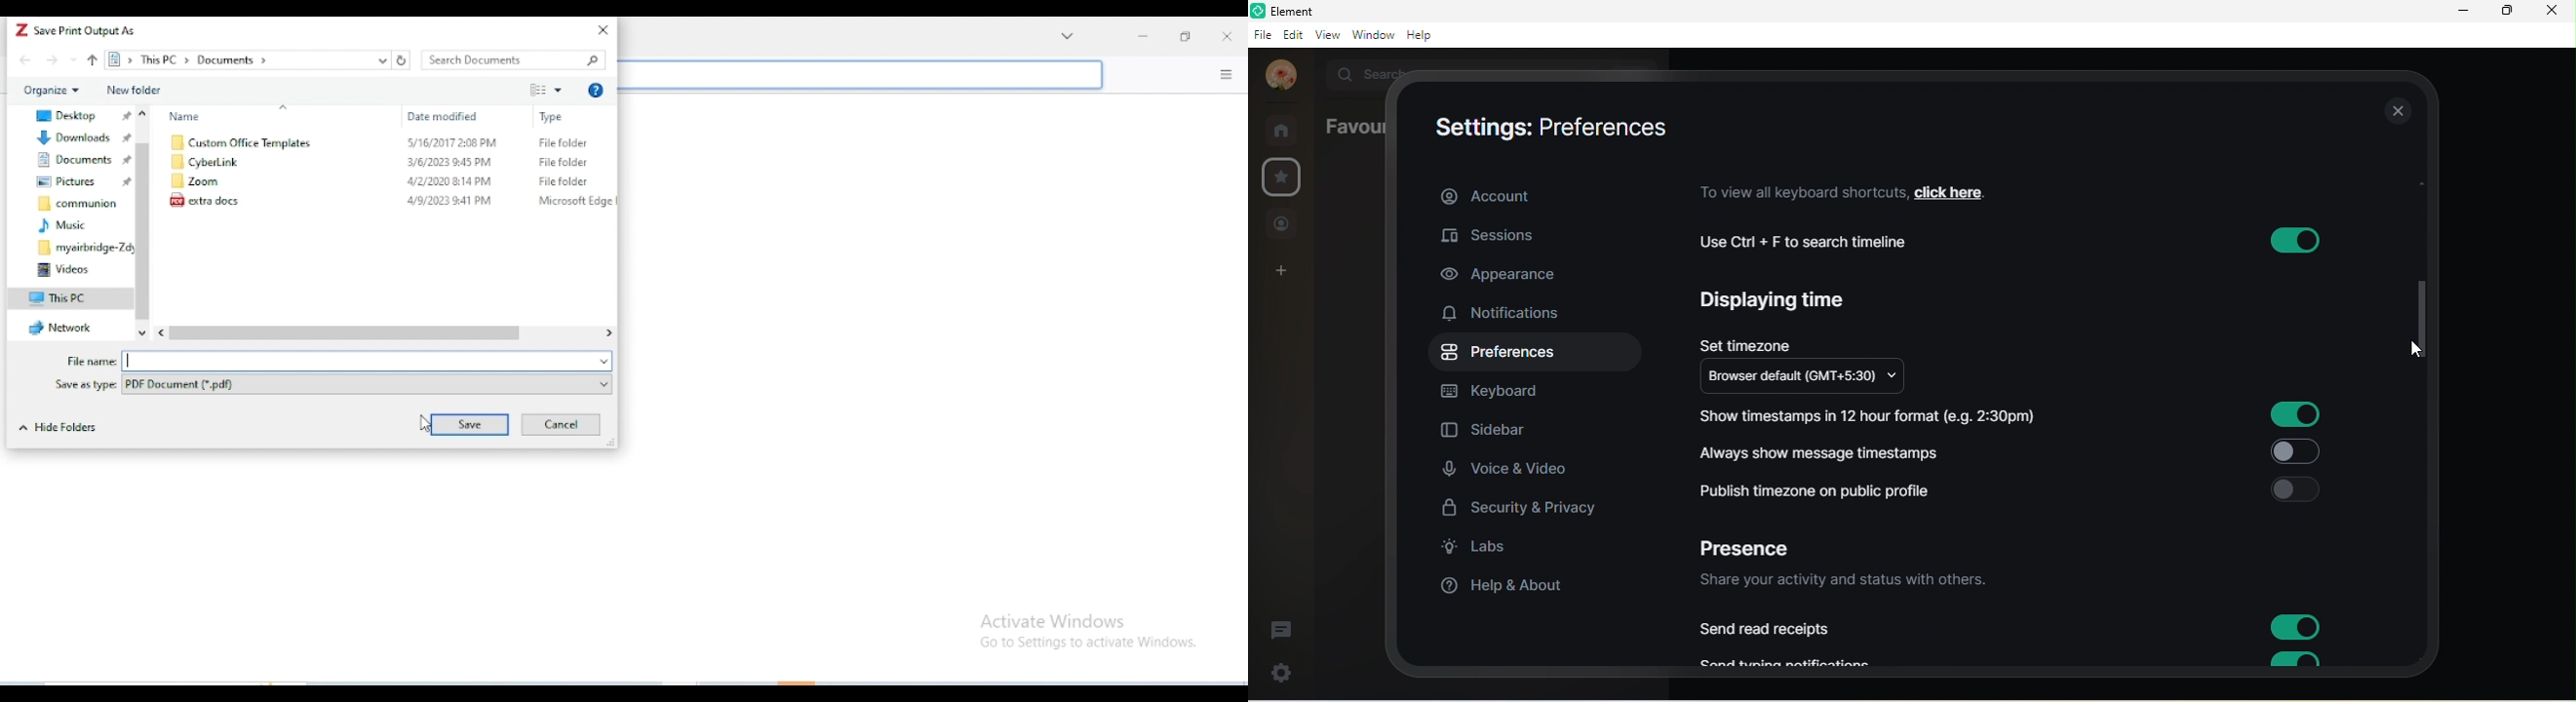 This screenshot has width=2576, height=728. I want to click on pinned desktop, so click(83, 115).